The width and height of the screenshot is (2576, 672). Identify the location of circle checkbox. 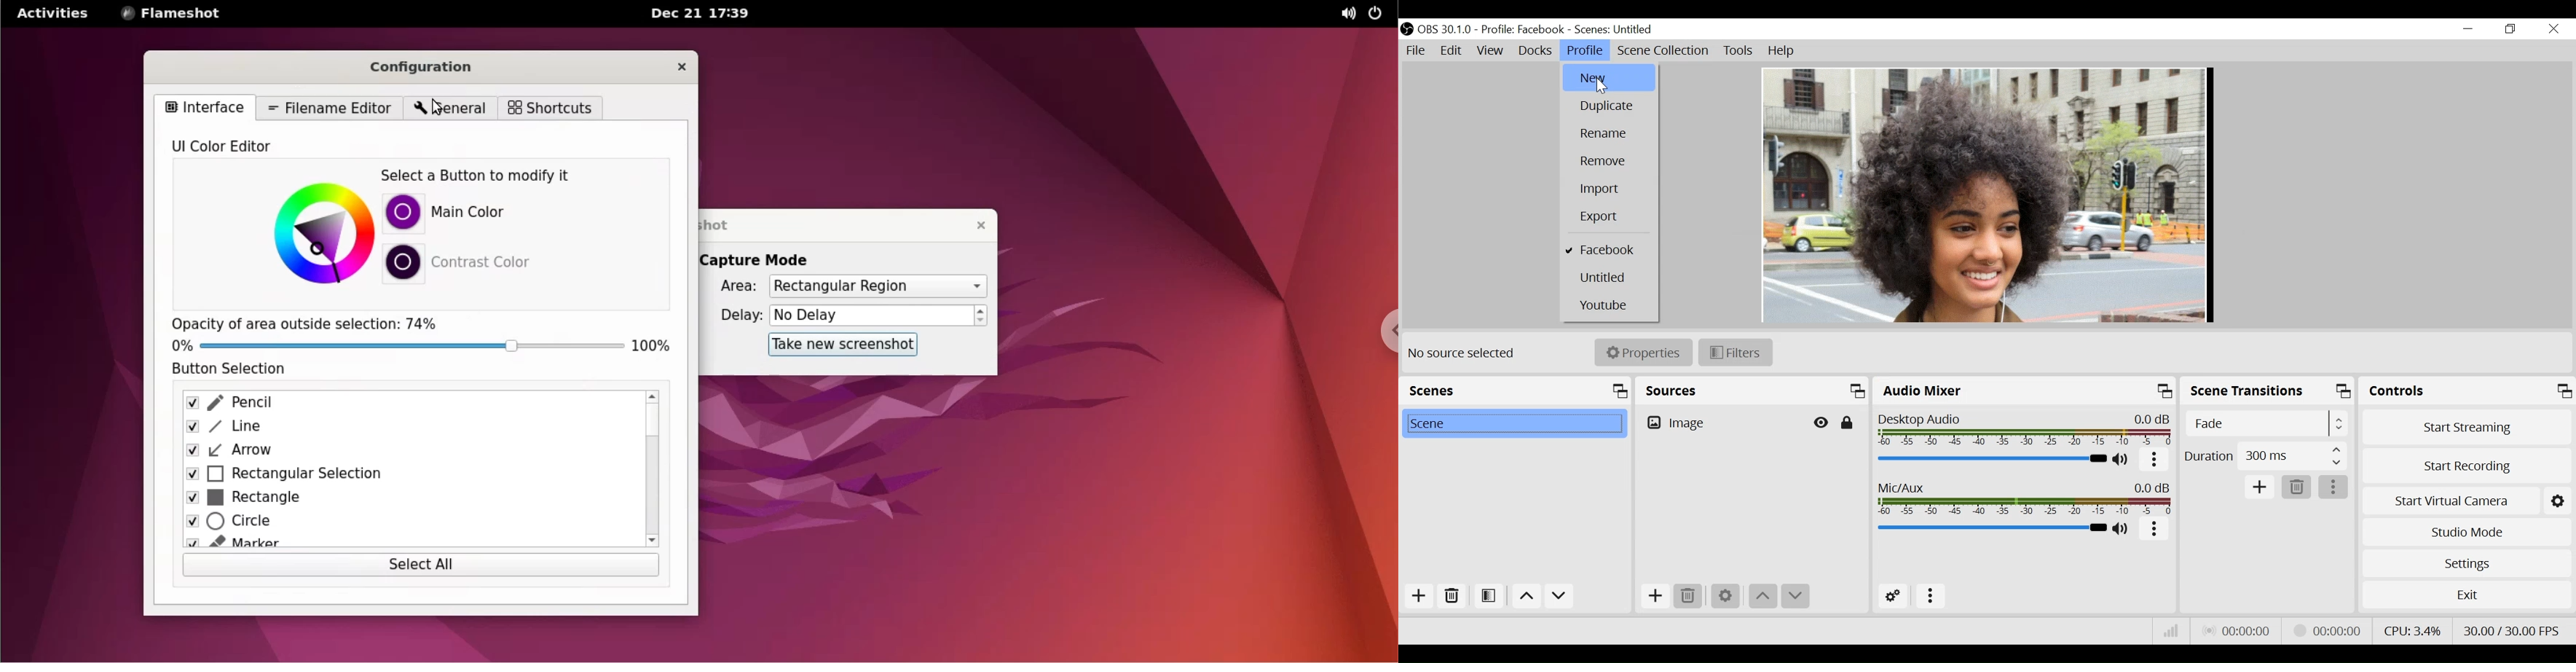
(408, 522).